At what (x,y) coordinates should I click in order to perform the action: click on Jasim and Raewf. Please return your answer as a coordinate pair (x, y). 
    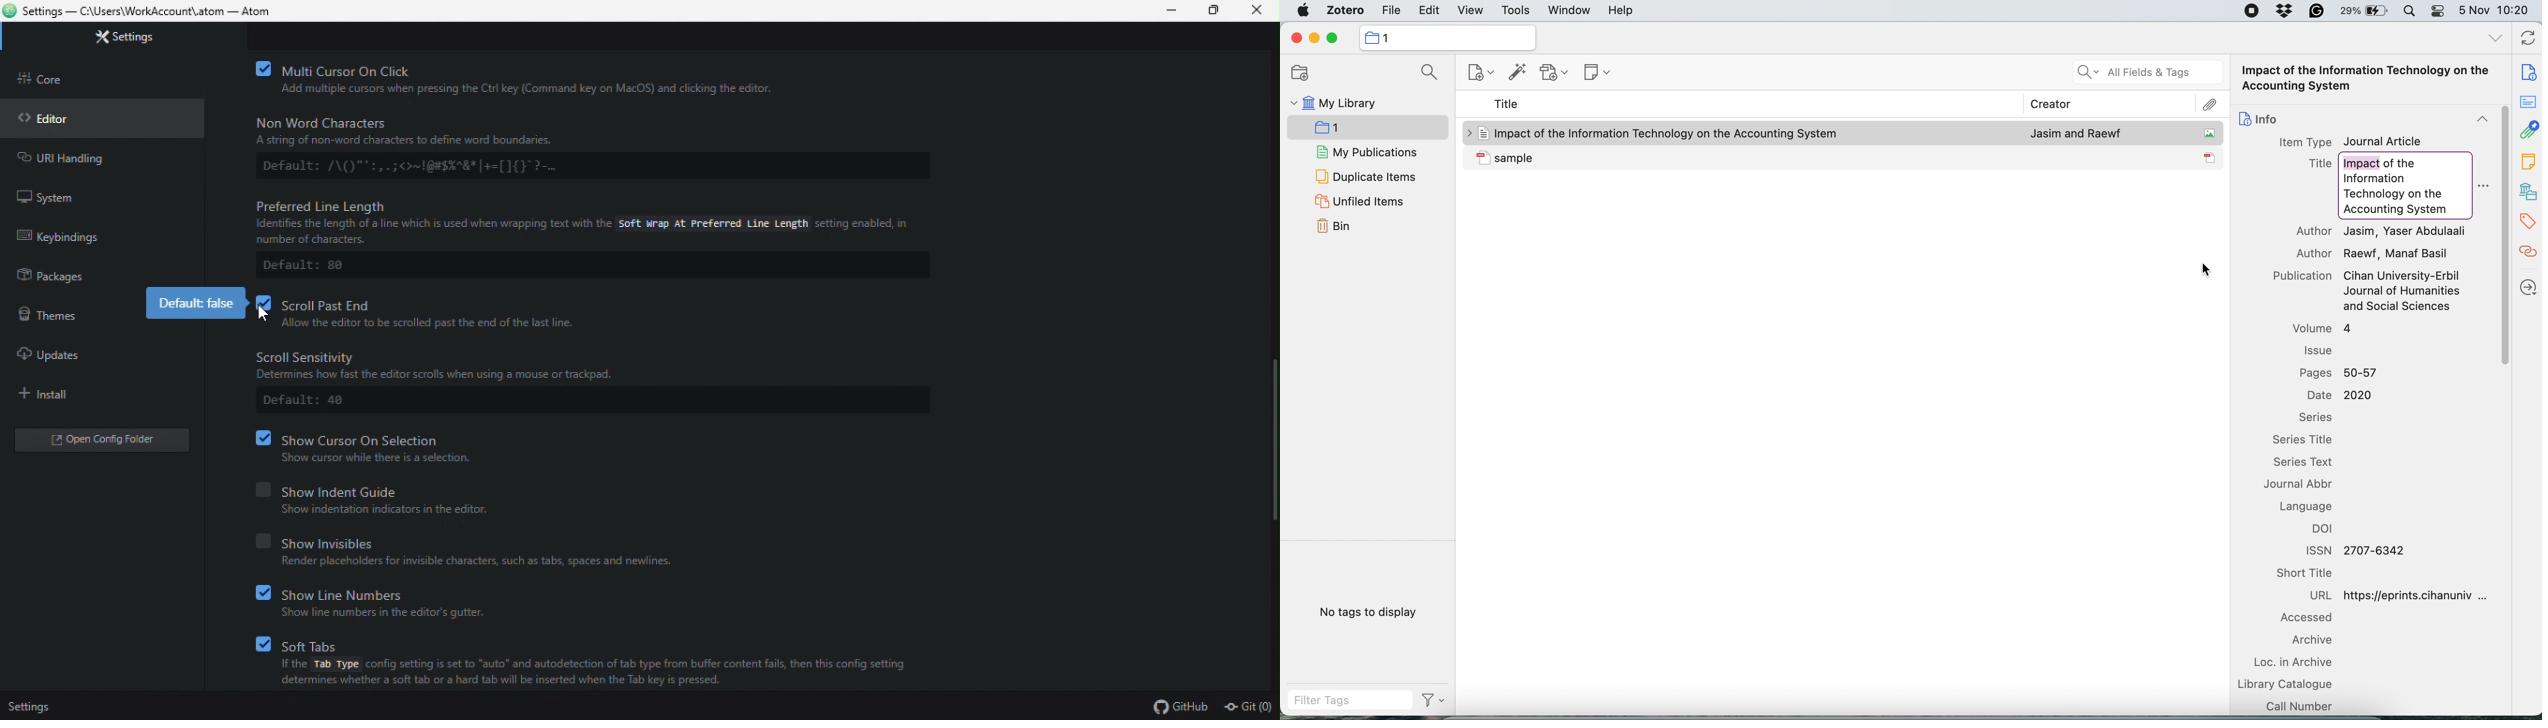
    Looking at the image, I should click on (2076, 132).